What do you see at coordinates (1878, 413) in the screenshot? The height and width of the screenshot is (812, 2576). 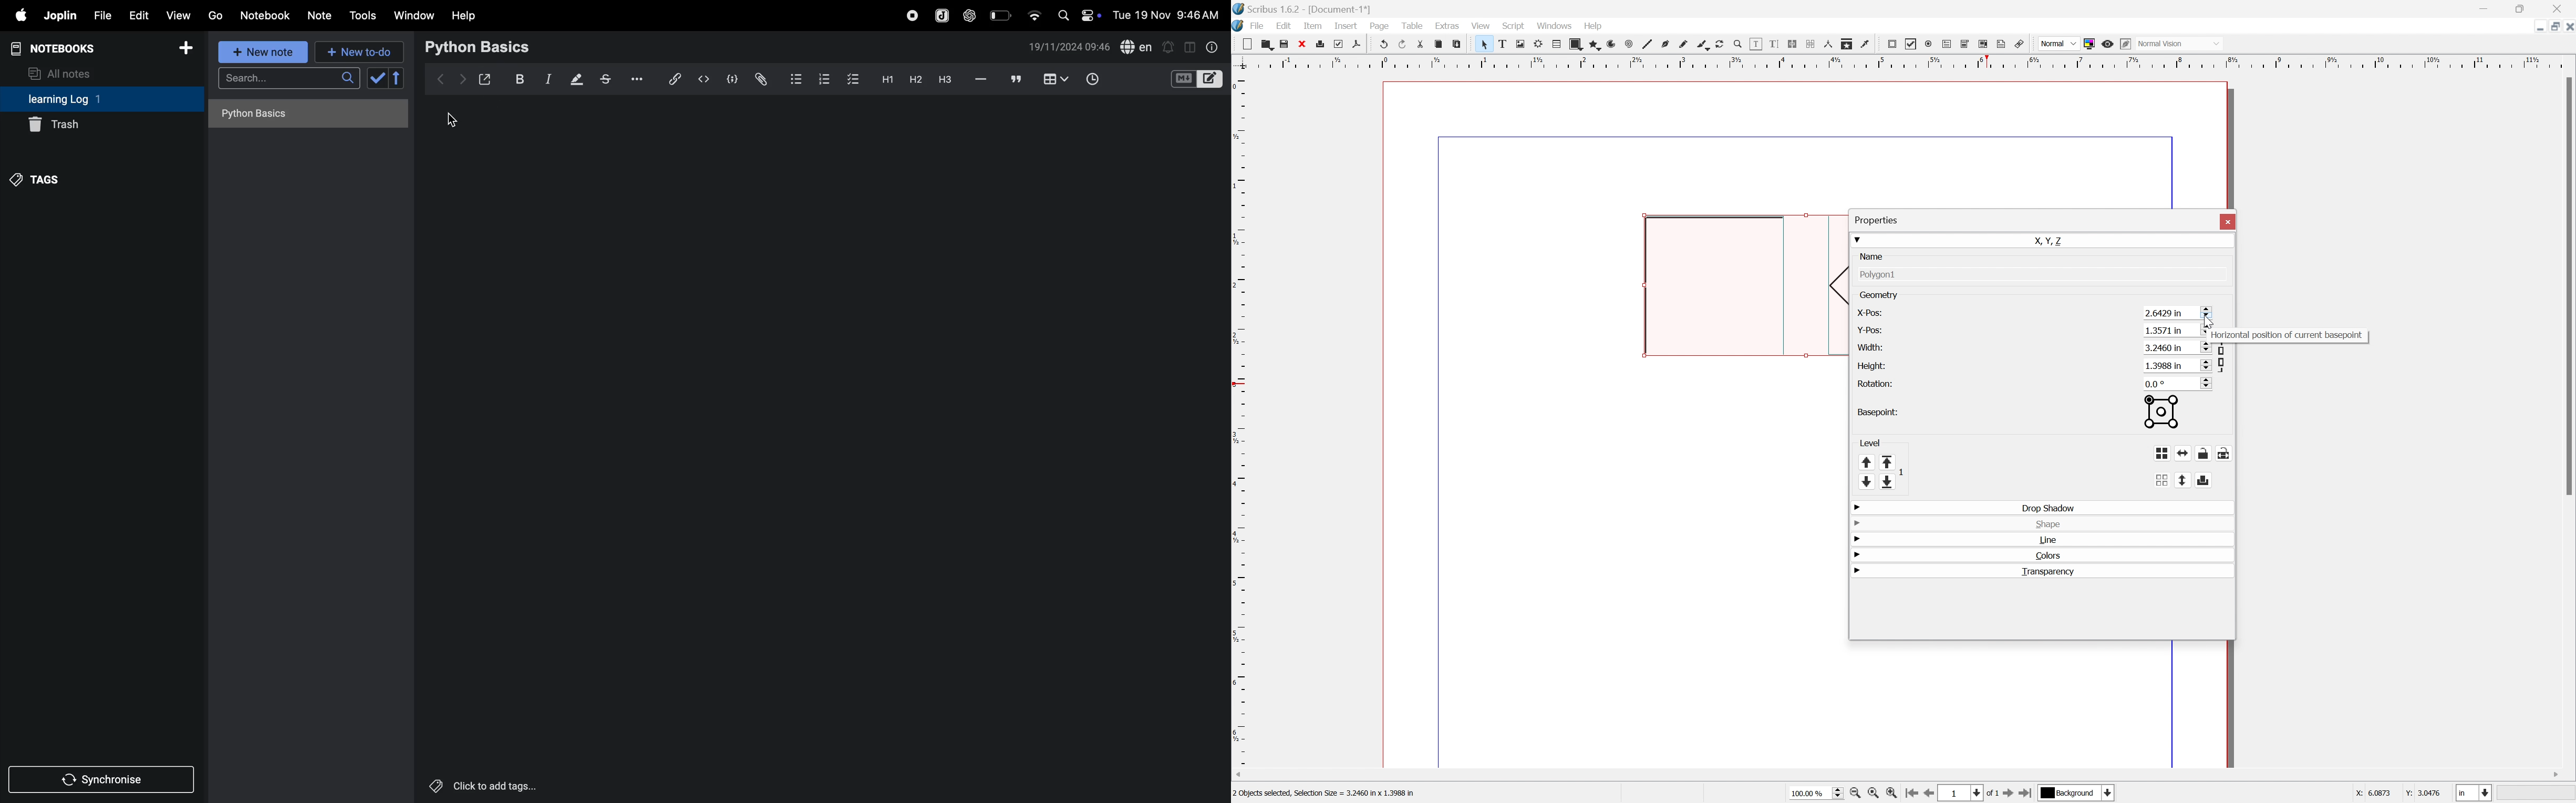 I see `basepoint` at bounding box center [1878, 413].